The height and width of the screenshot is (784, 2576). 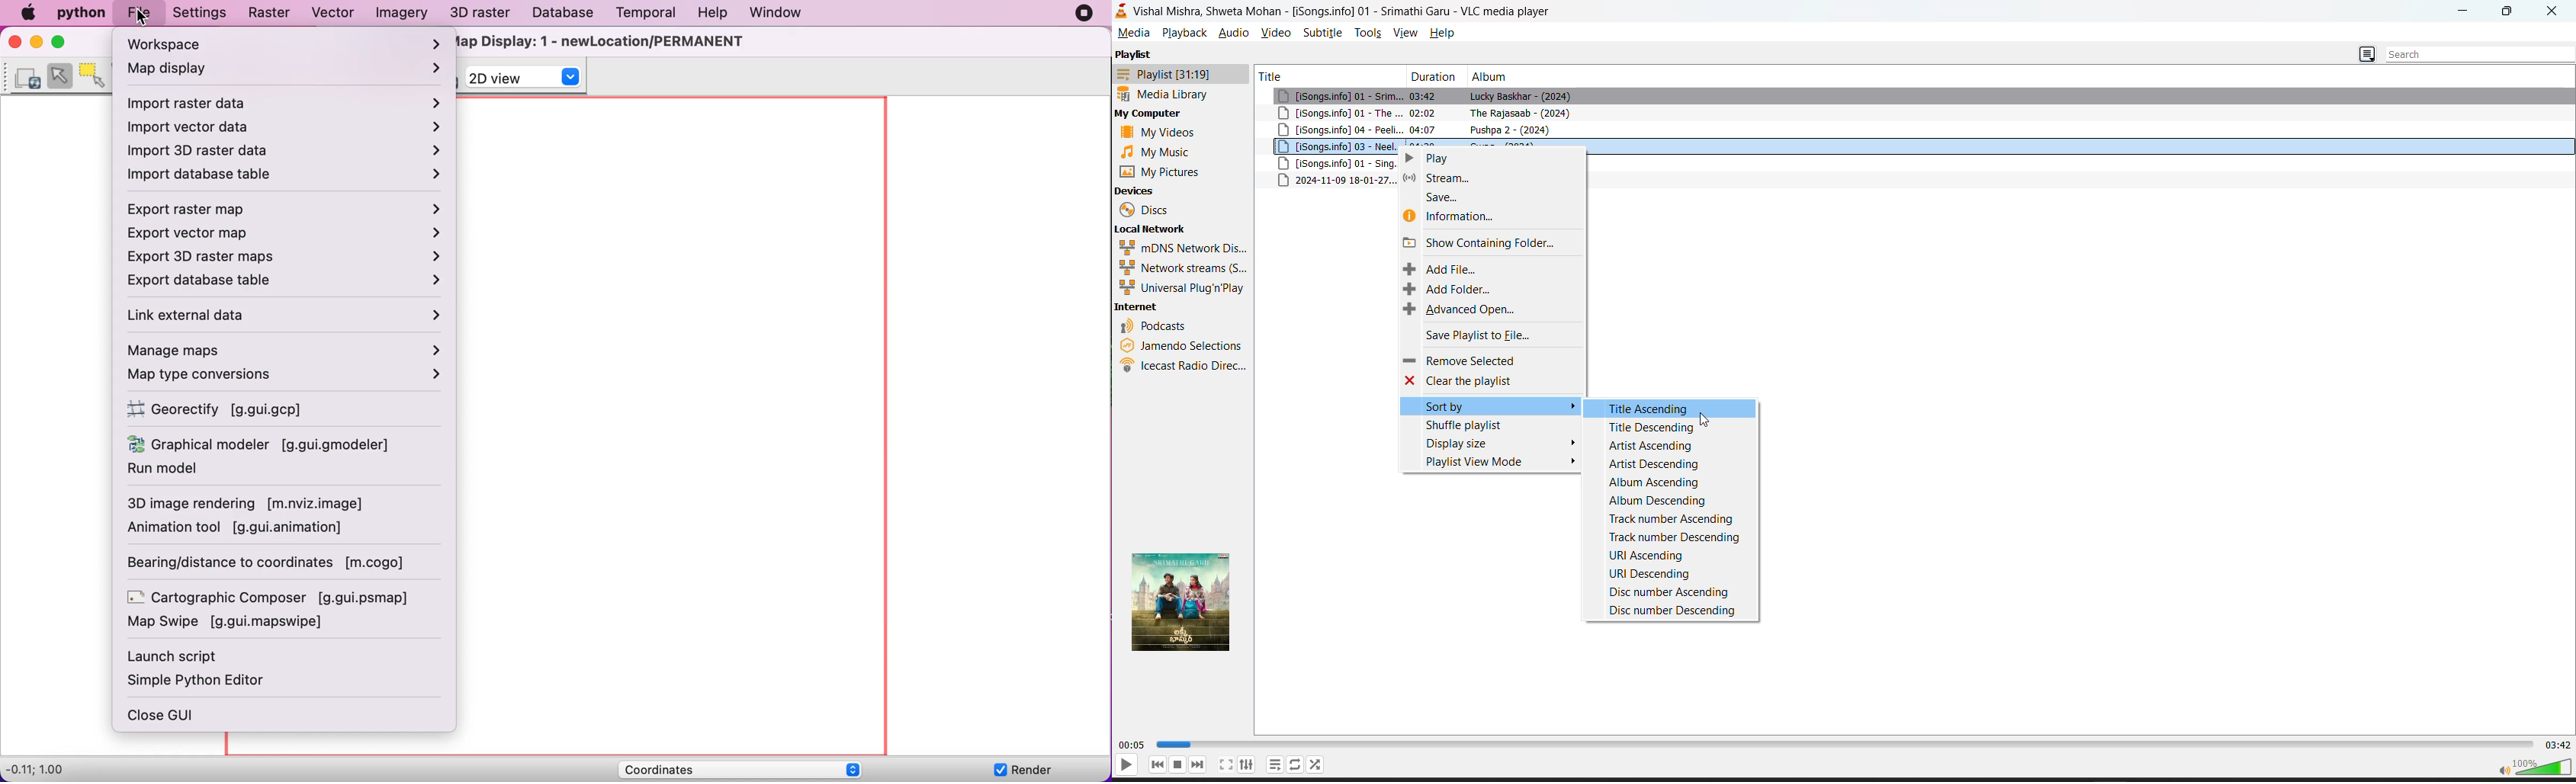 I want to click on local network, so click(x=1152, y=229).